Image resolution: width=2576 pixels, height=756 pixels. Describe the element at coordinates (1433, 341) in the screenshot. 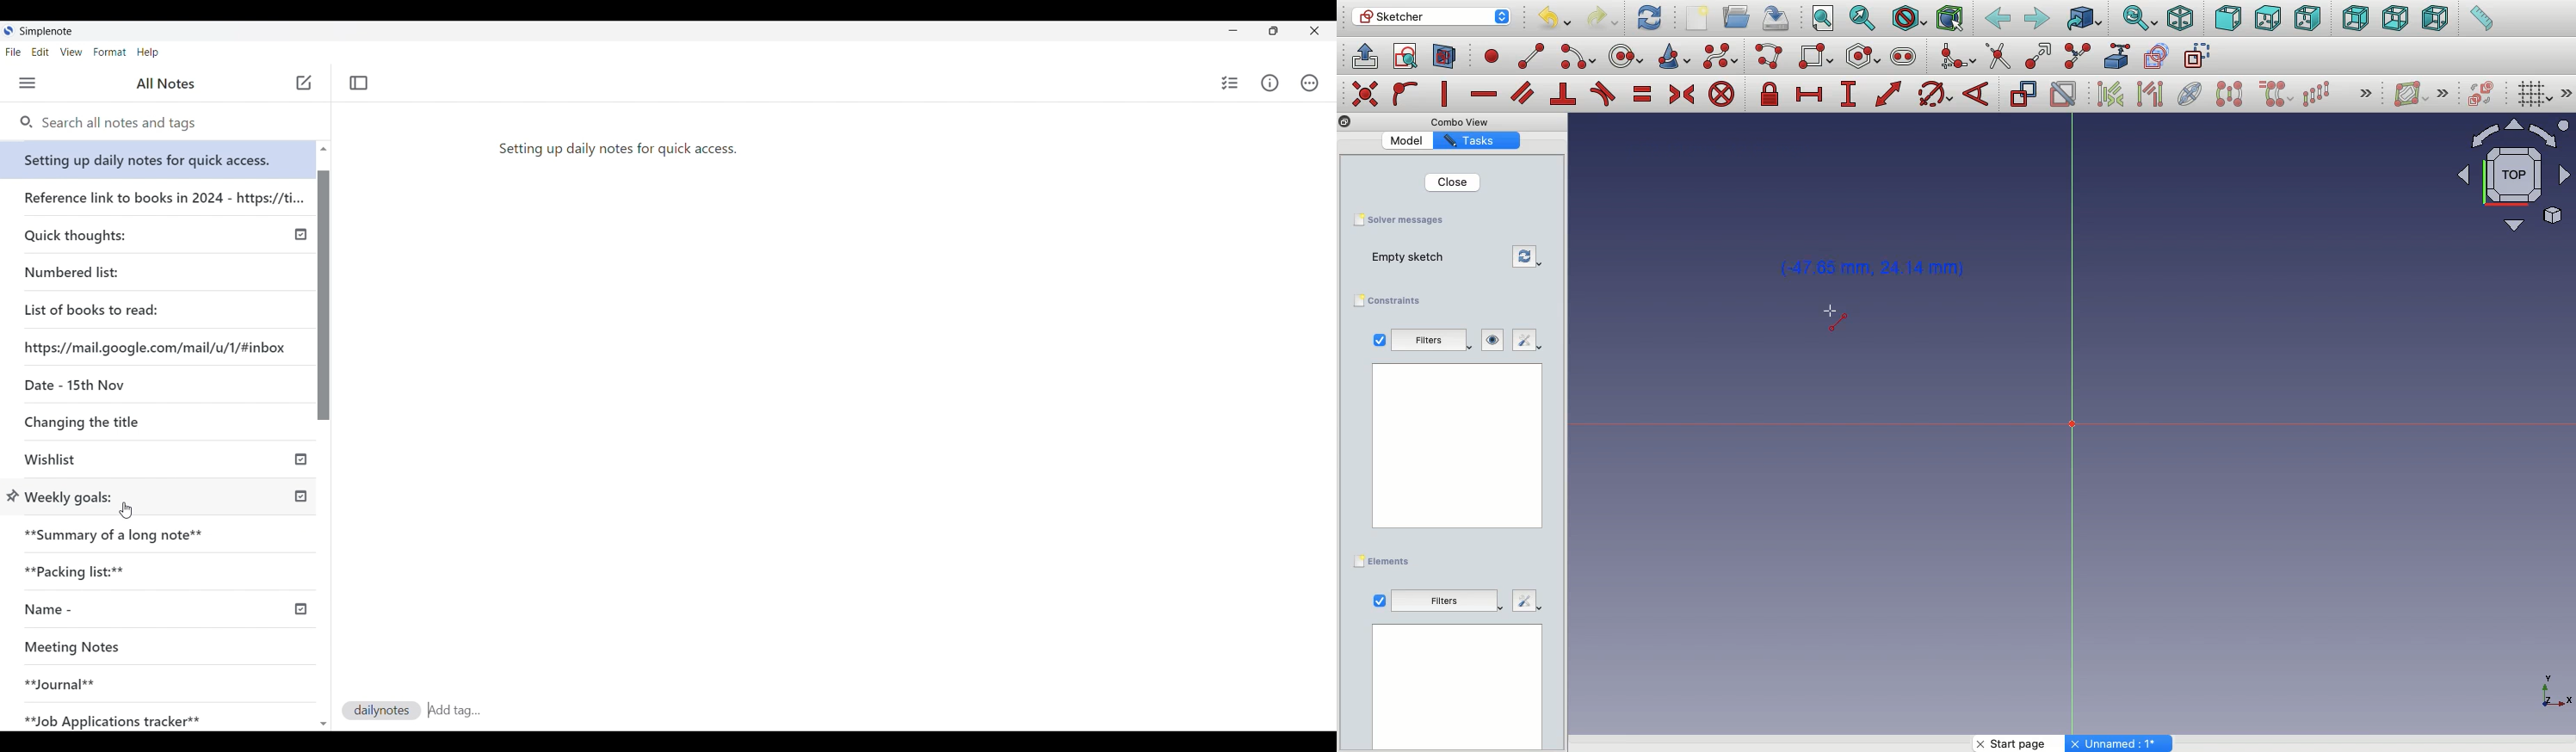

I see `Filters` at that location.